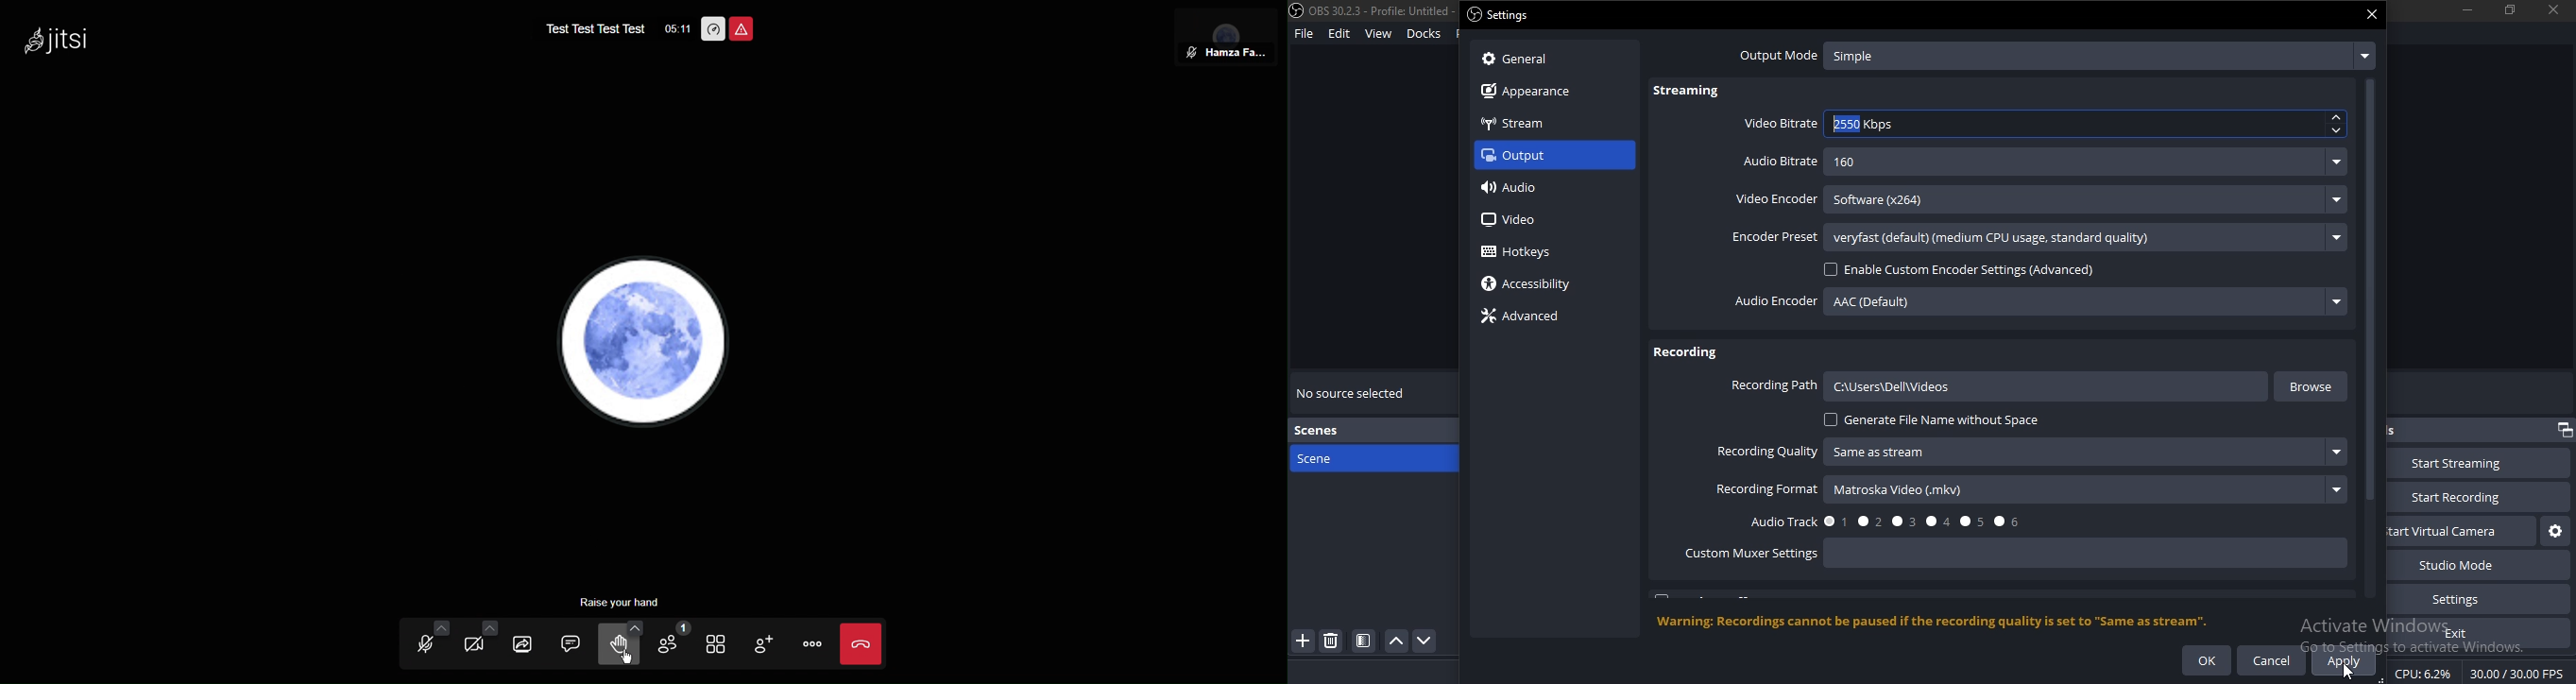  I want to click on minimize, so click(2466, 9).